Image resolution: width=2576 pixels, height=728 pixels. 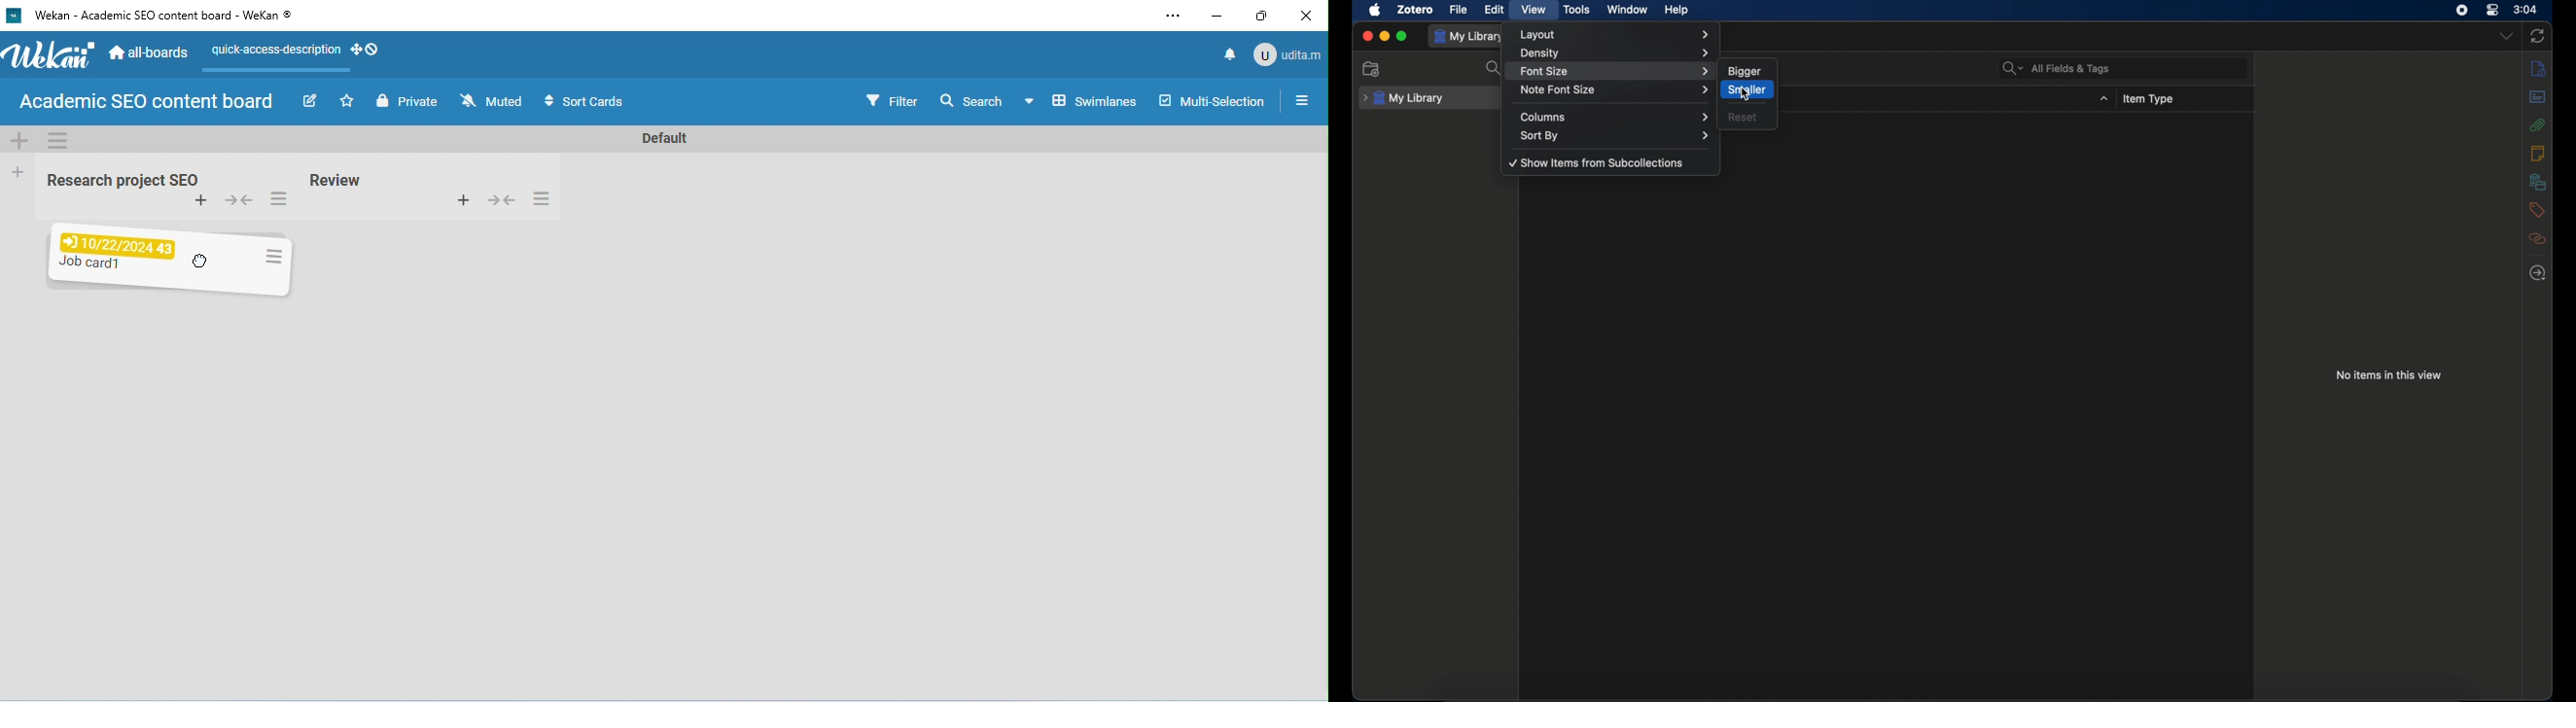 I want to click on edit, so click(x=1496, y=8).